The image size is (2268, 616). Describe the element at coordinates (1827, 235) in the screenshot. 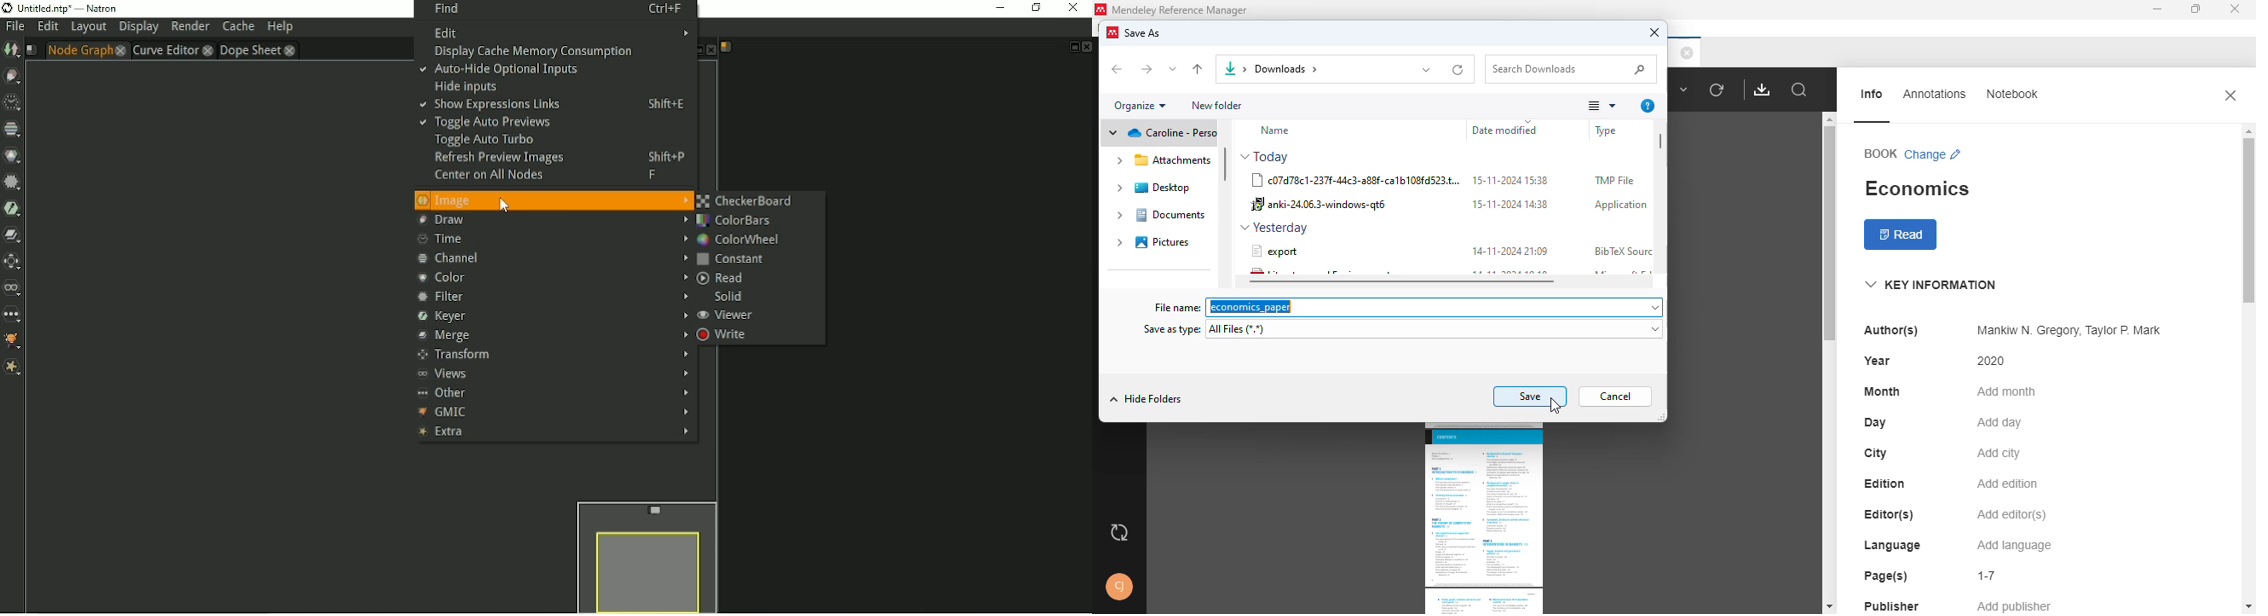

I see `vertical scroll bar` at that location.